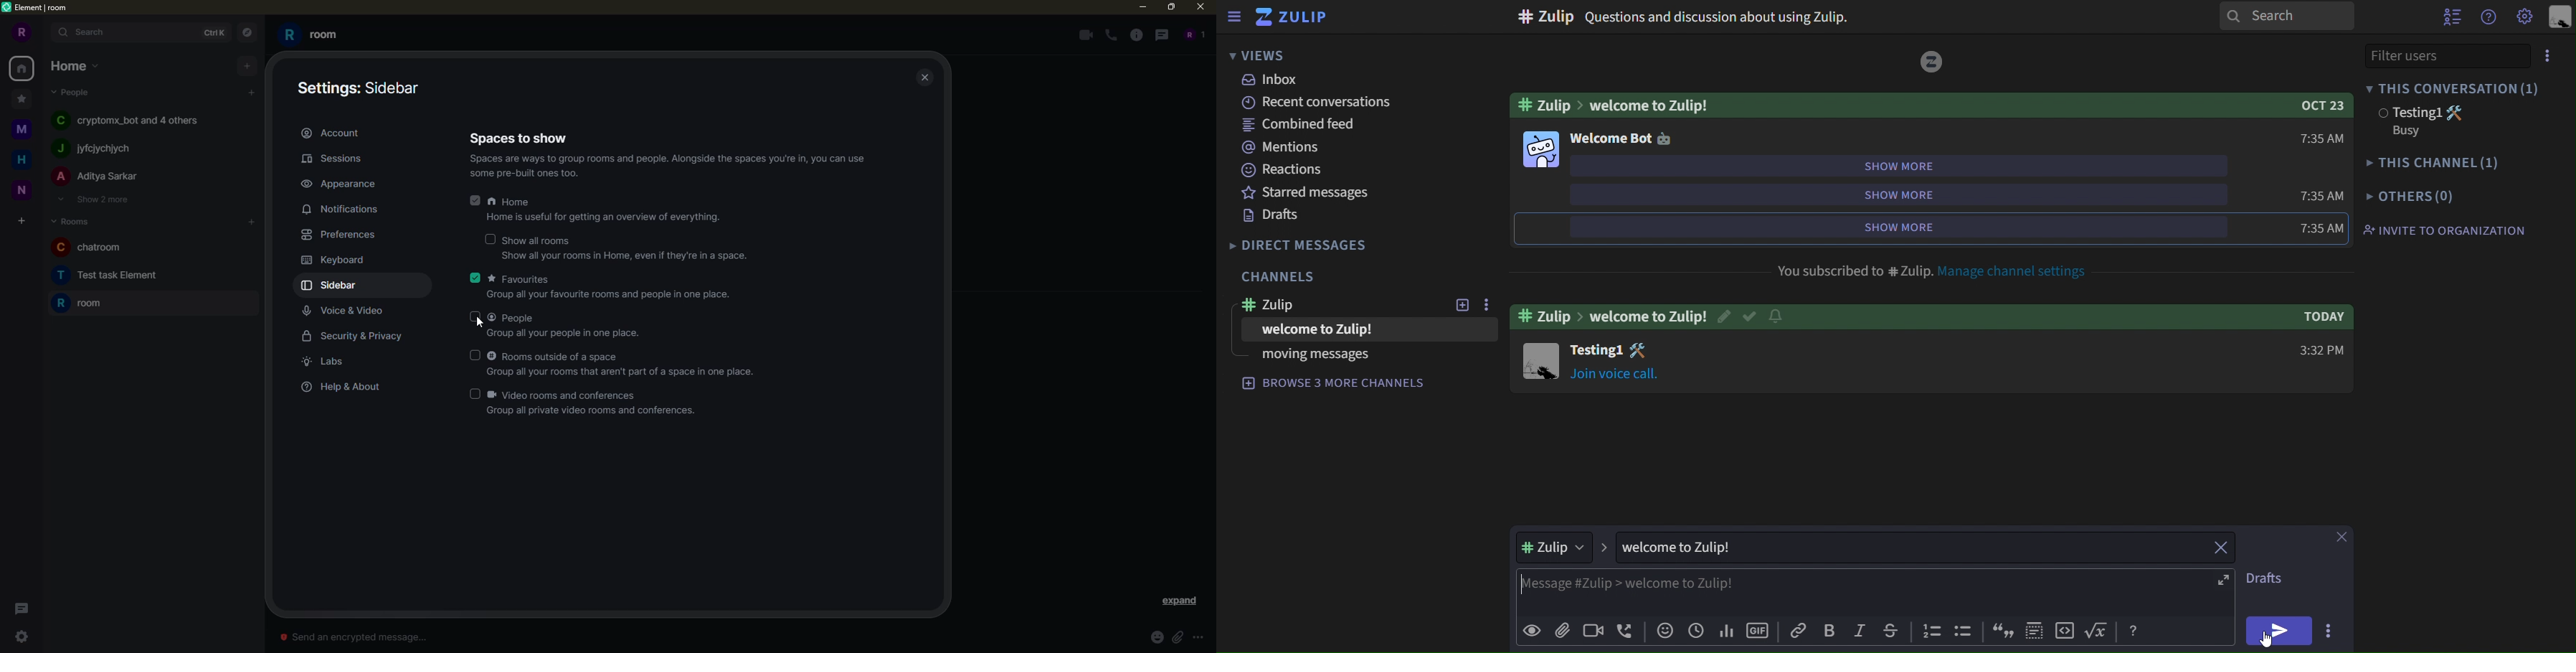 The height and width of the screenshot is (672, 2576). What do you see at coordinates (2269, 640) in the screenshot?
I see `cursor` at bounding box center [2269, 640].